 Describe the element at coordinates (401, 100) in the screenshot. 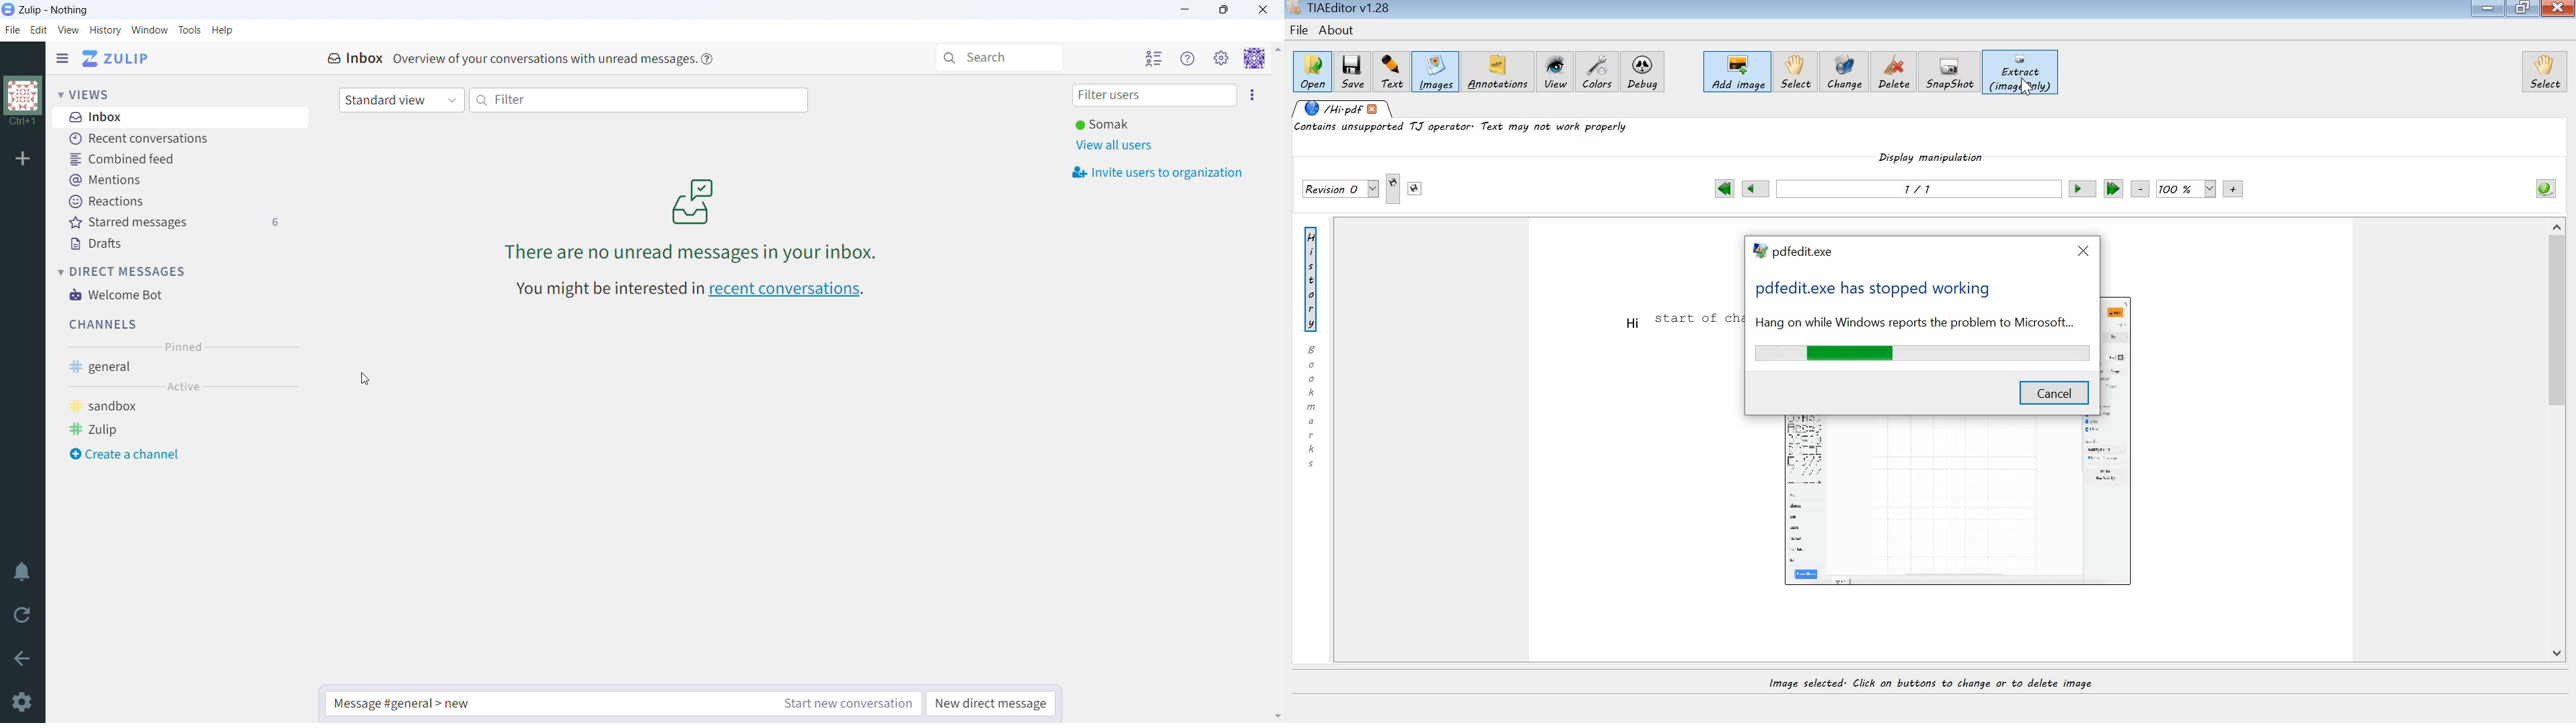

I see `standard view` at that location.